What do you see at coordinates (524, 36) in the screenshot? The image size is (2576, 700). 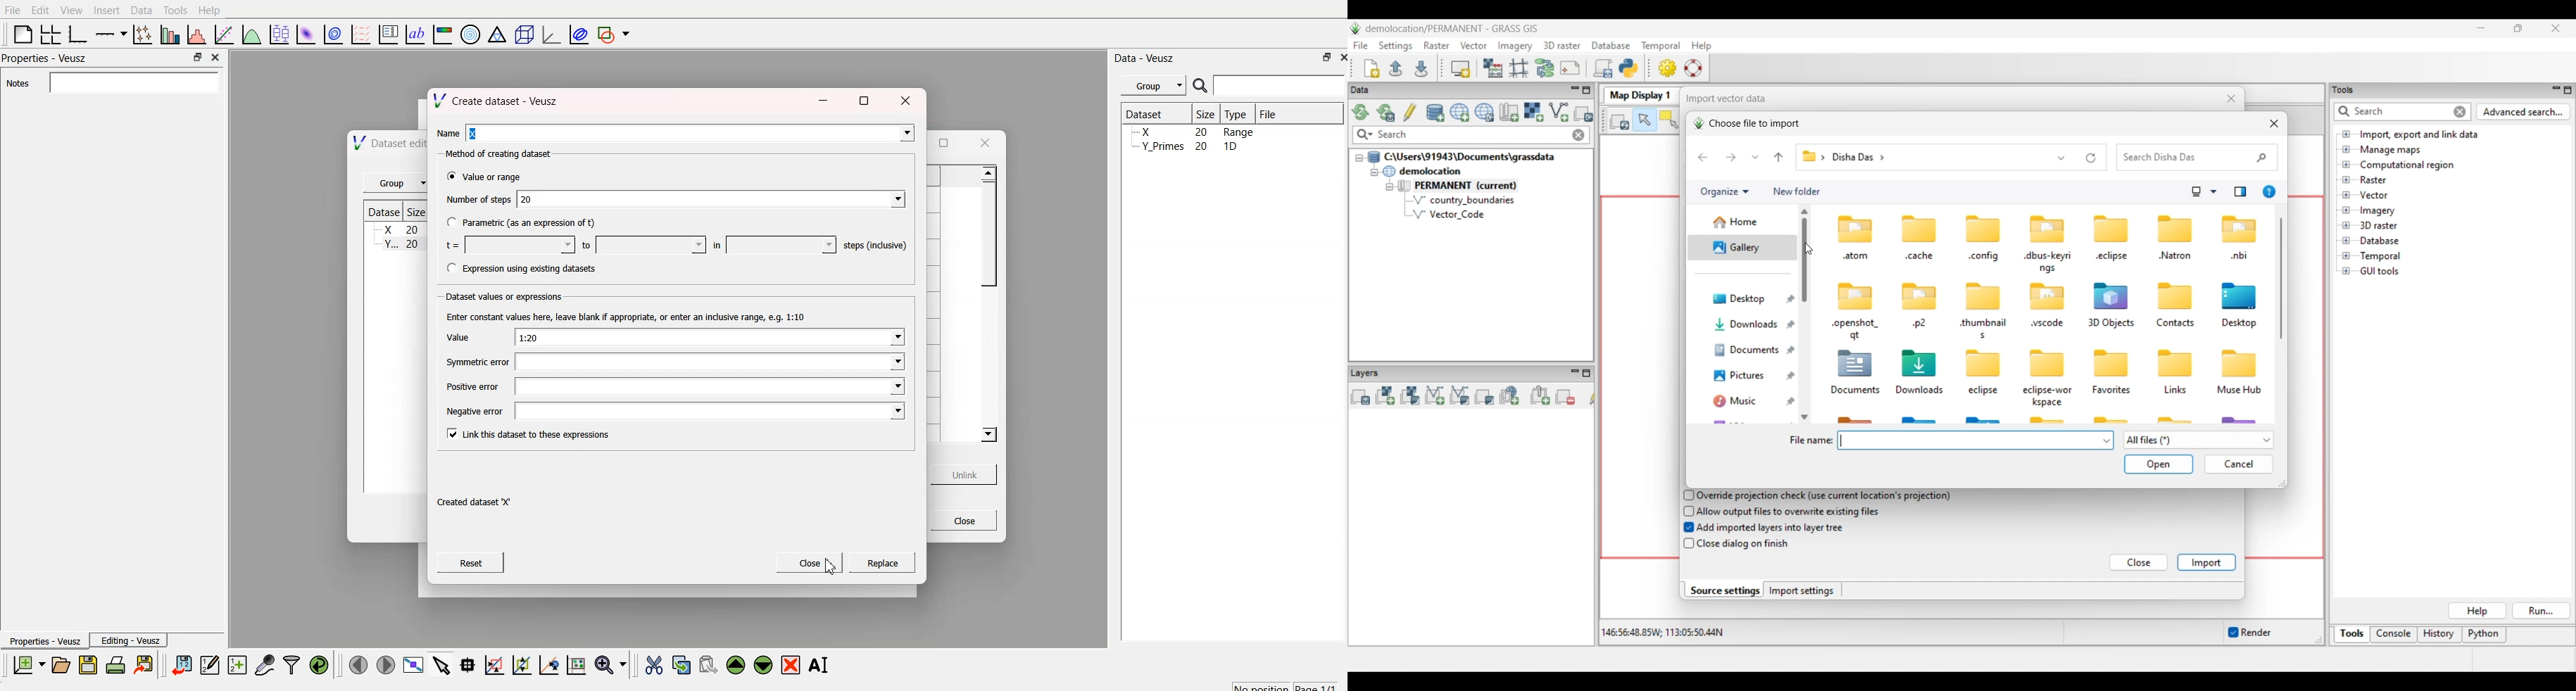 I see `3D scene` at bounding box center [524, 36].